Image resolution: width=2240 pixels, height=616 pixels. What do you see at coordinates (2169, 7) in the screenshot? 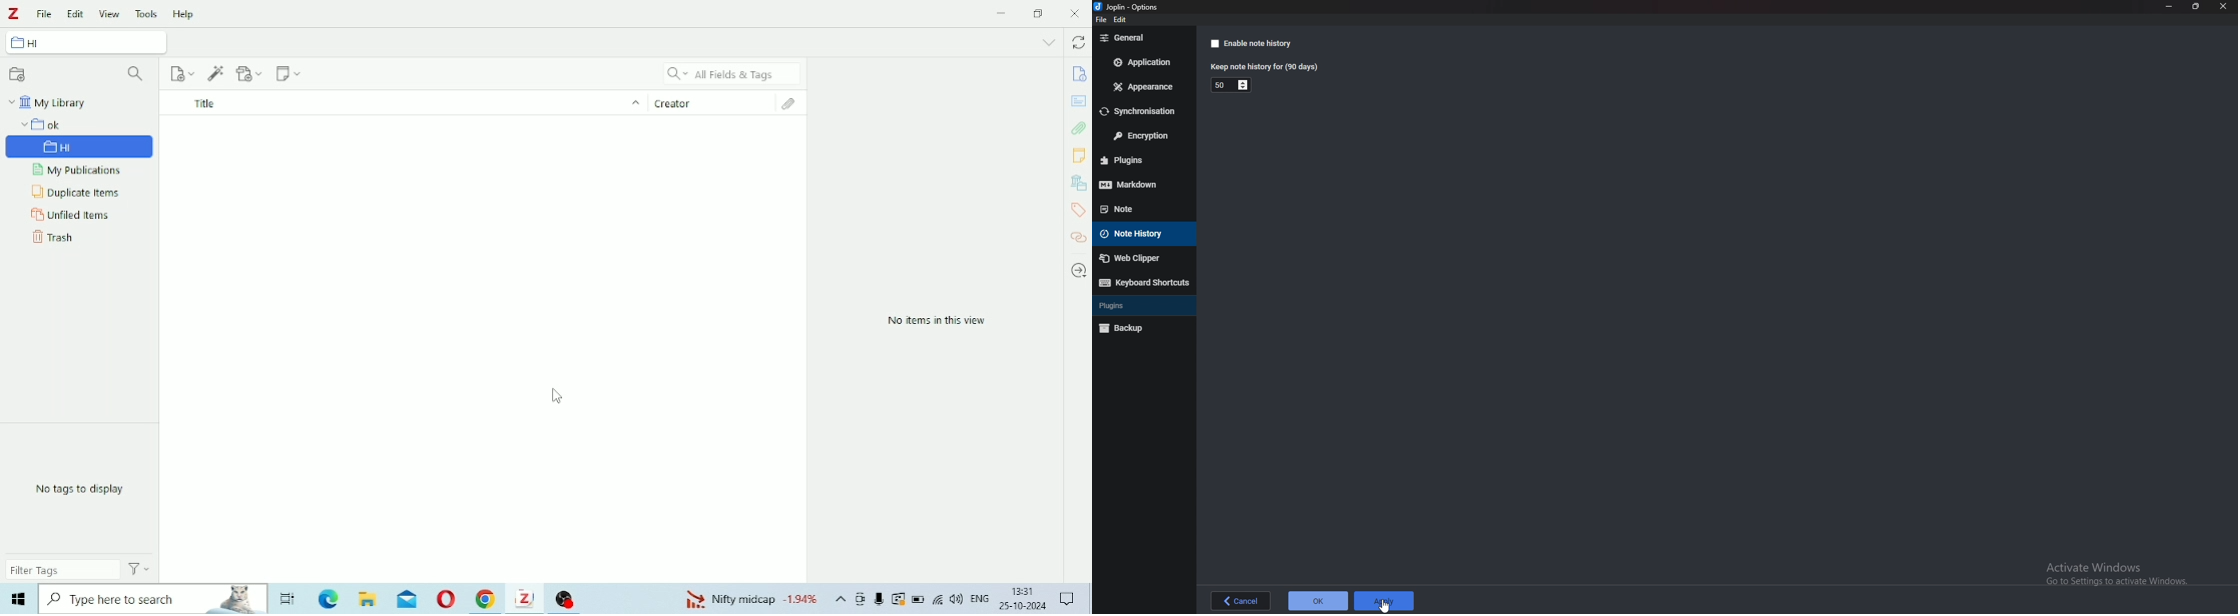
I see `minimize` at bounding box center [2169, 7].